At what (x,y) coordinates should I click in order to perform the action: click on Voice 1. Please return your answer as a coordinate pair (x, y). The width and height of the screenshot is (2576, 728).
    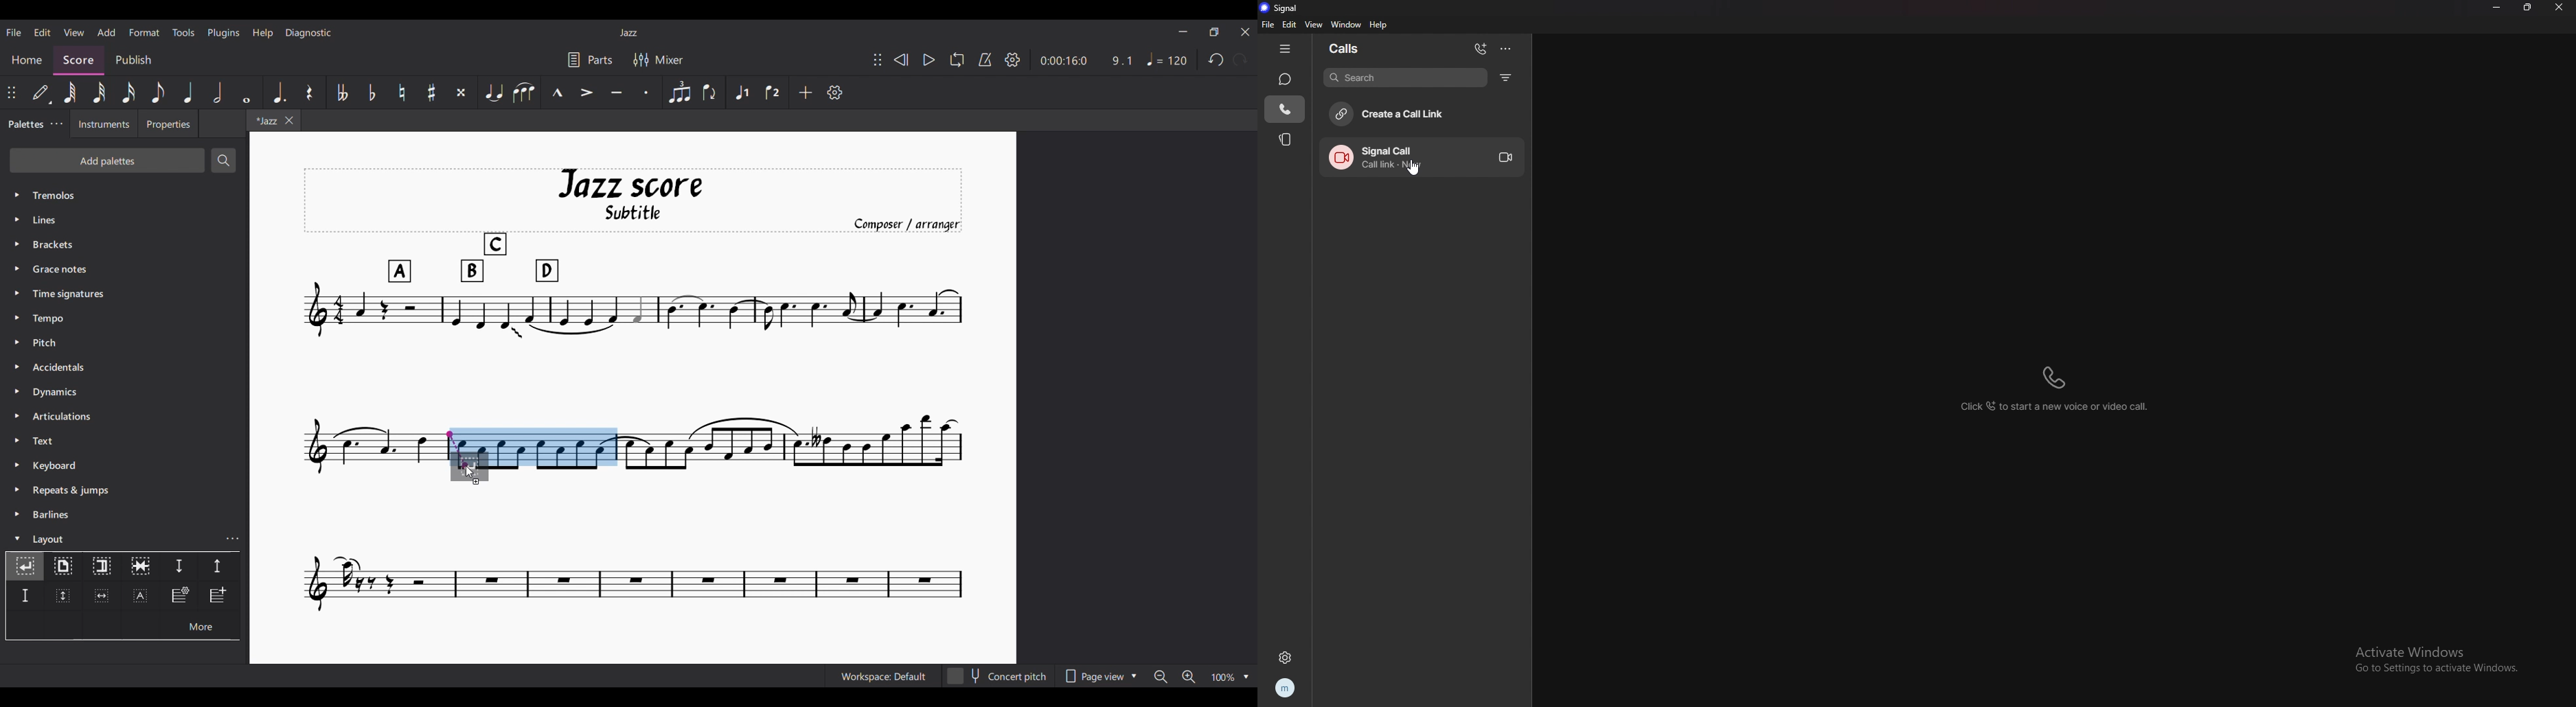
    Looking at the image, I should click on (741, 92).